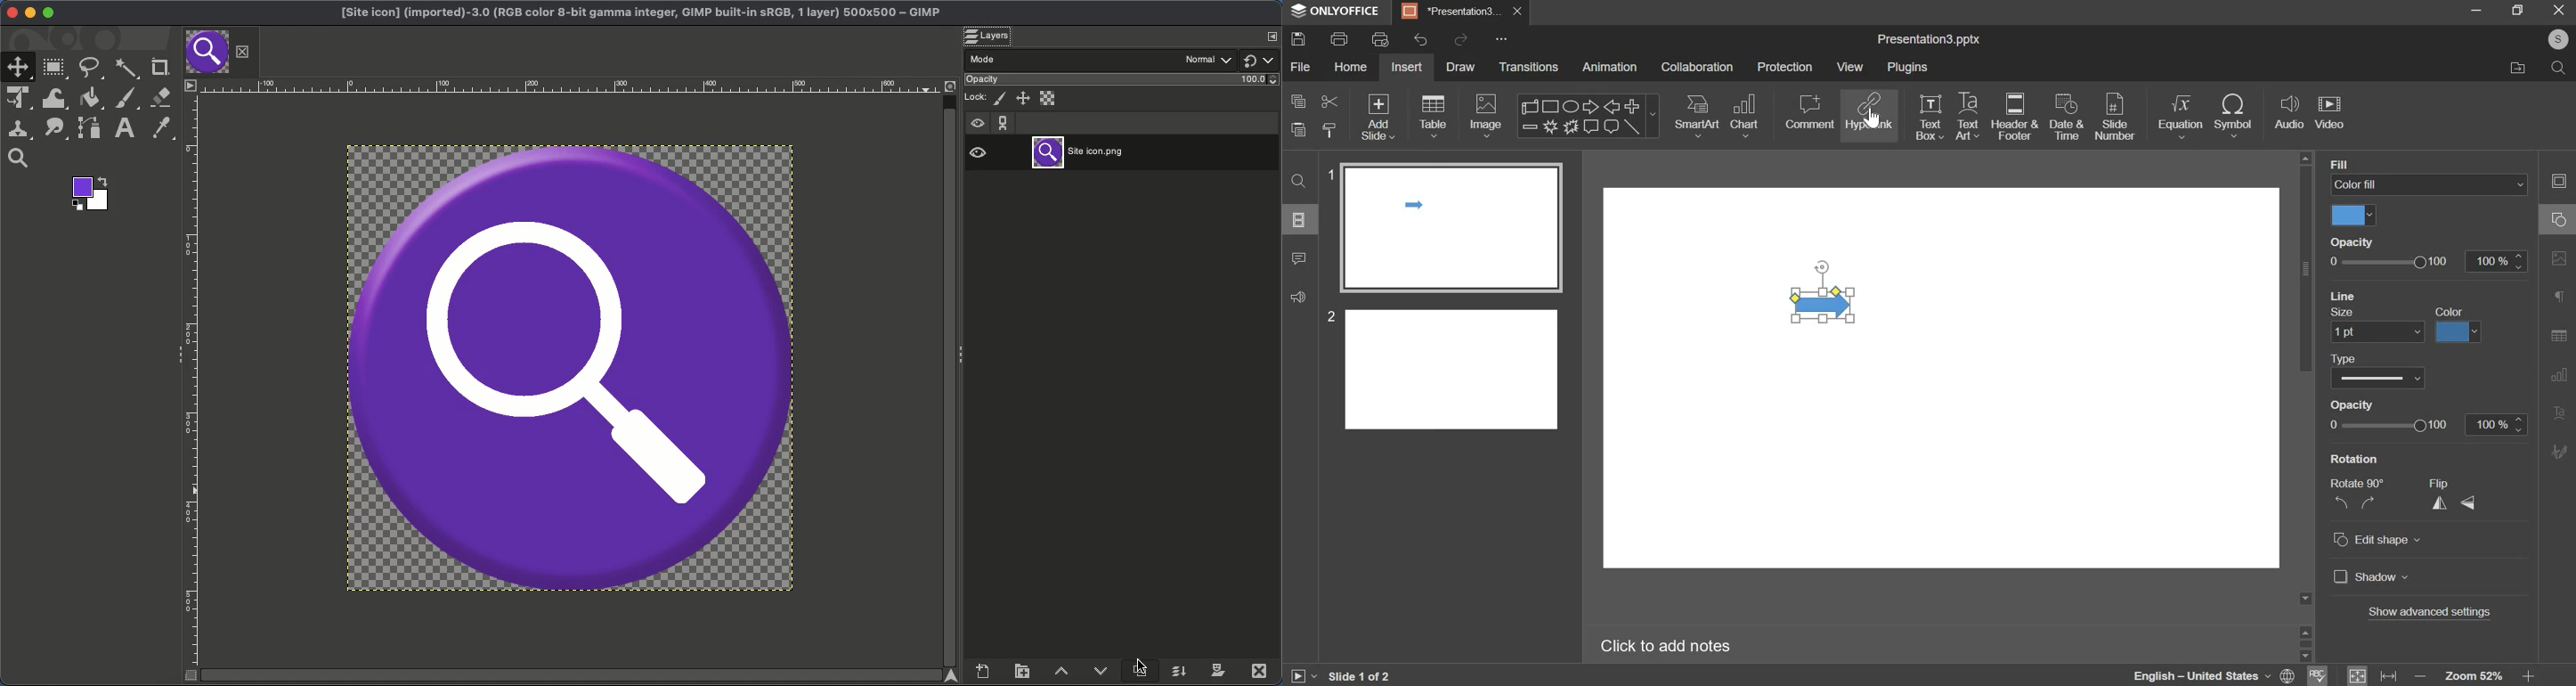  Describe the element at coordinates (1217, 670) in the screenshot. I see `Add a mask` at that location.